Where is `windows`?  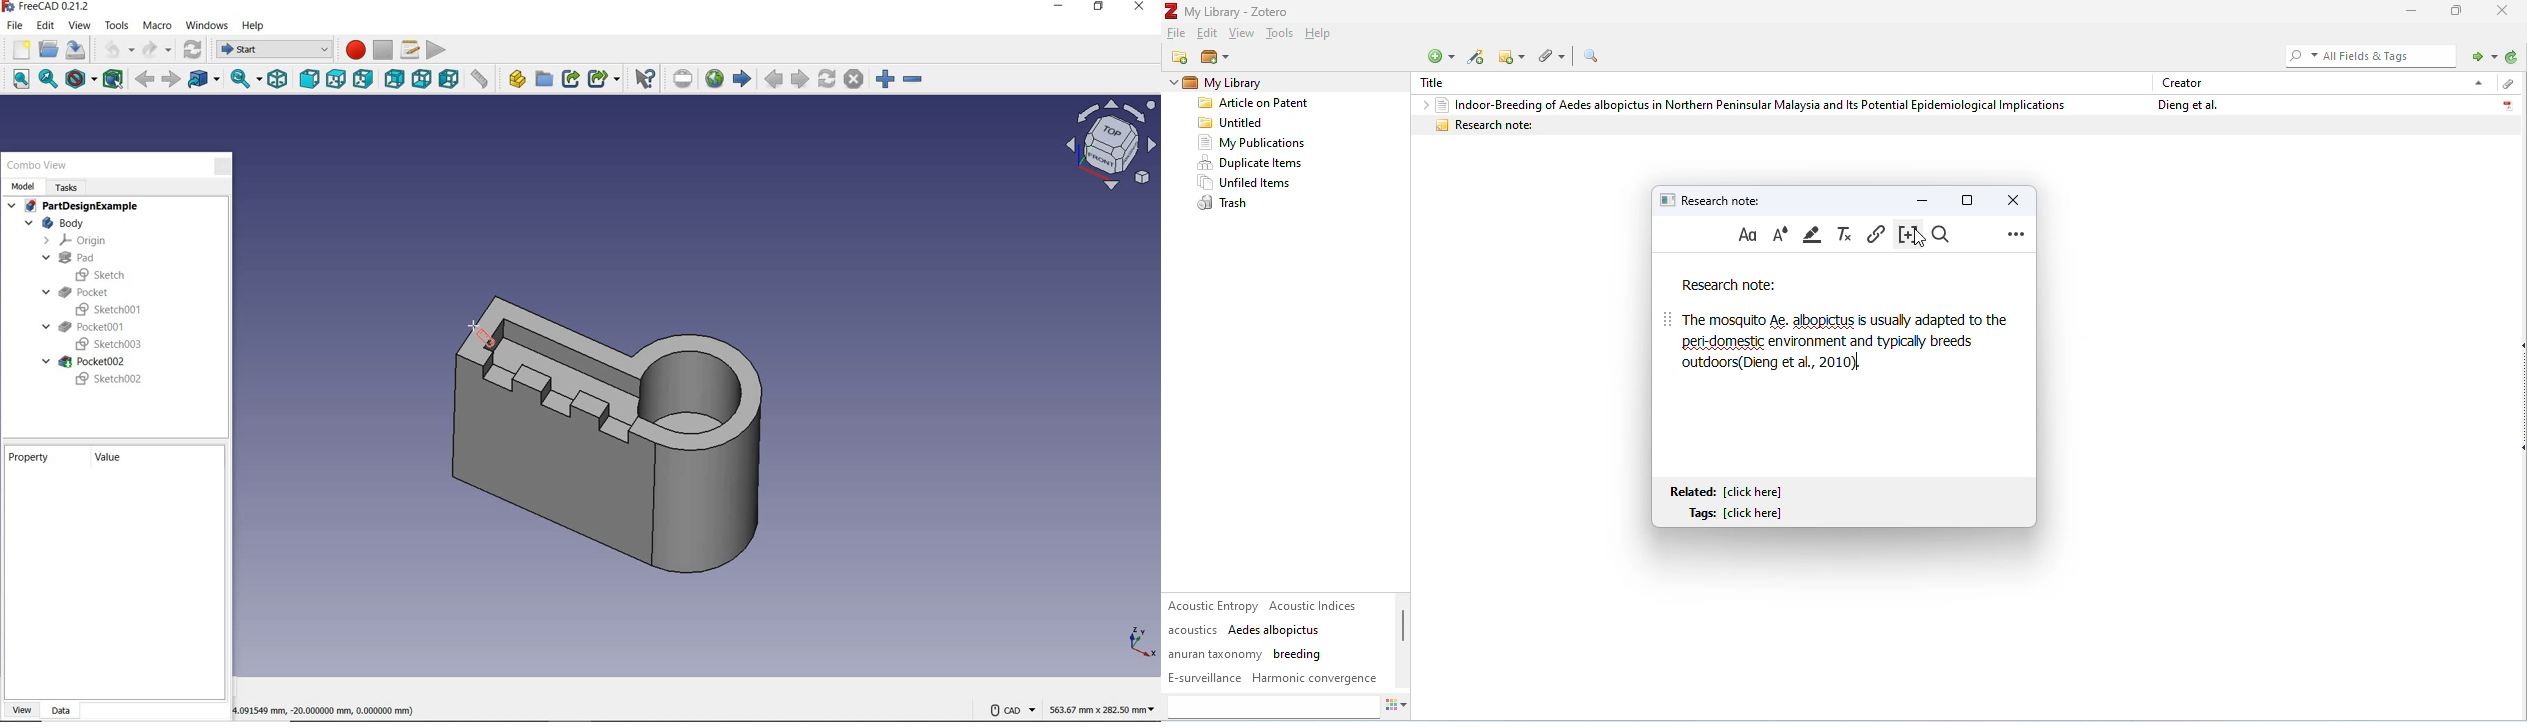 windows is located at coordinates (208, 26).